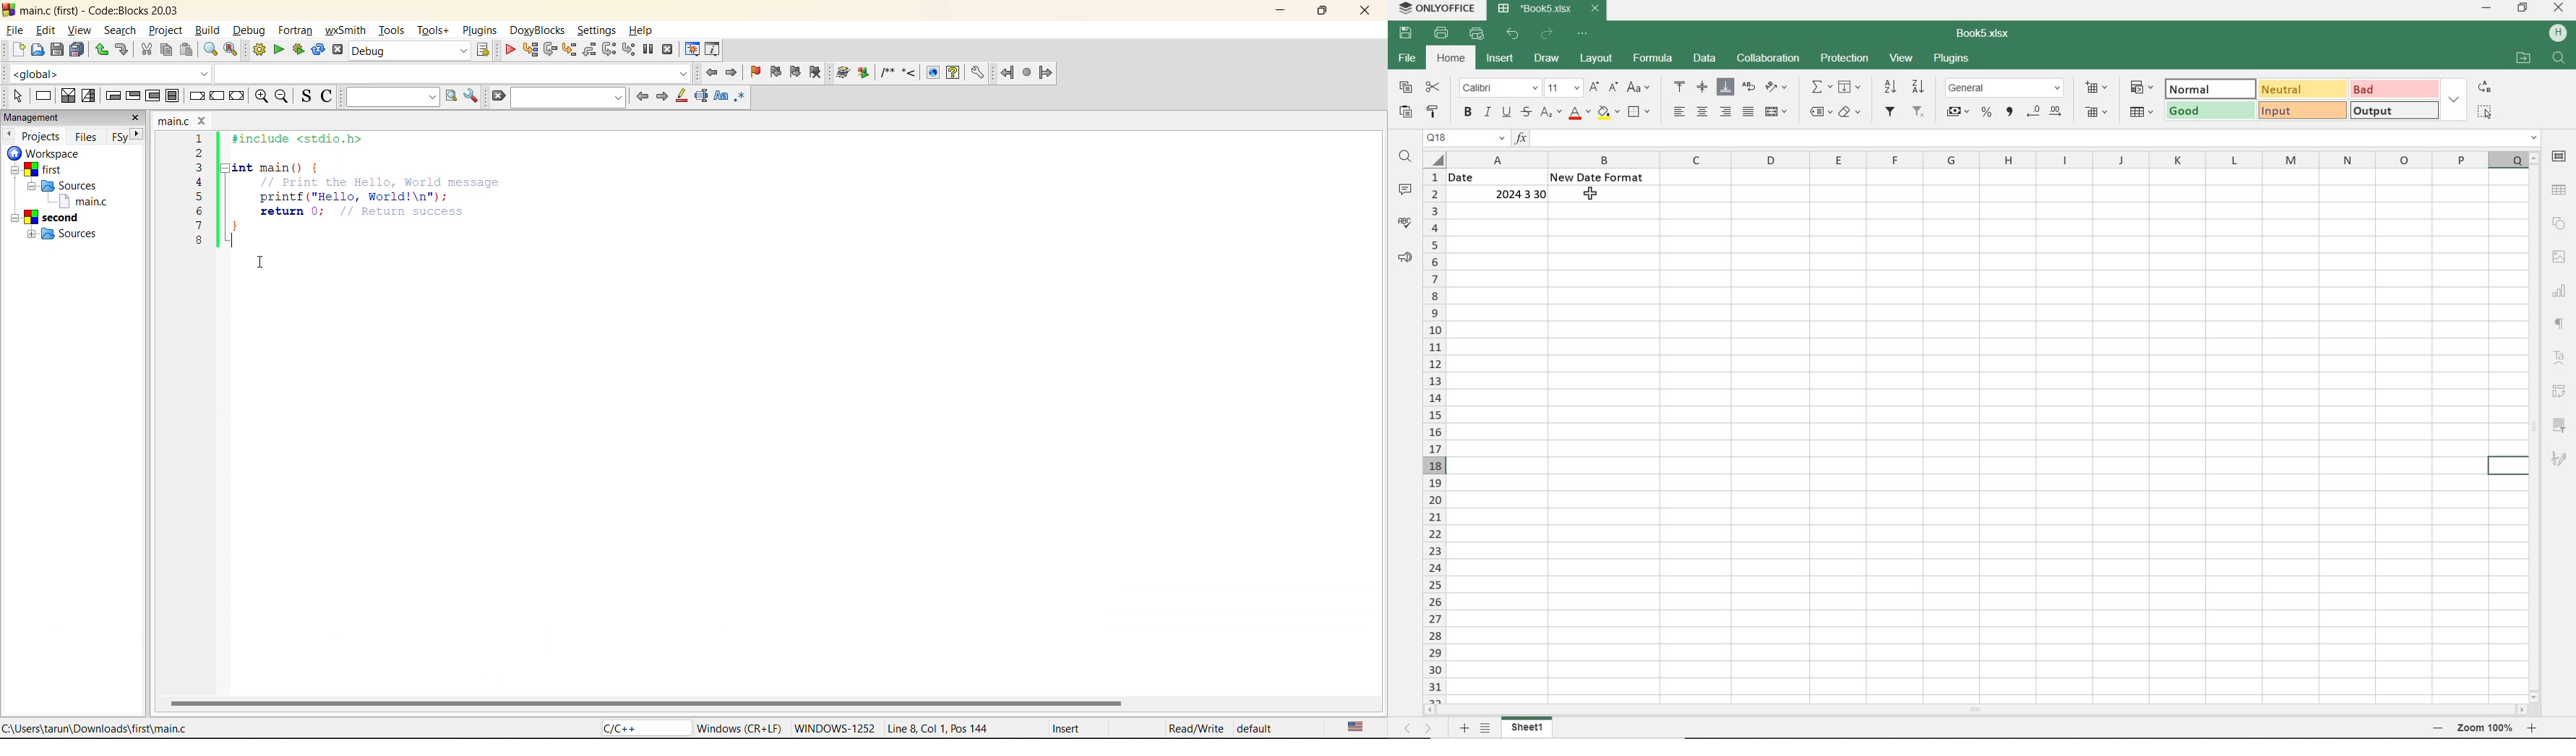 The image size is (2576, 756). I want to click on FONT, so click(1499, 88).